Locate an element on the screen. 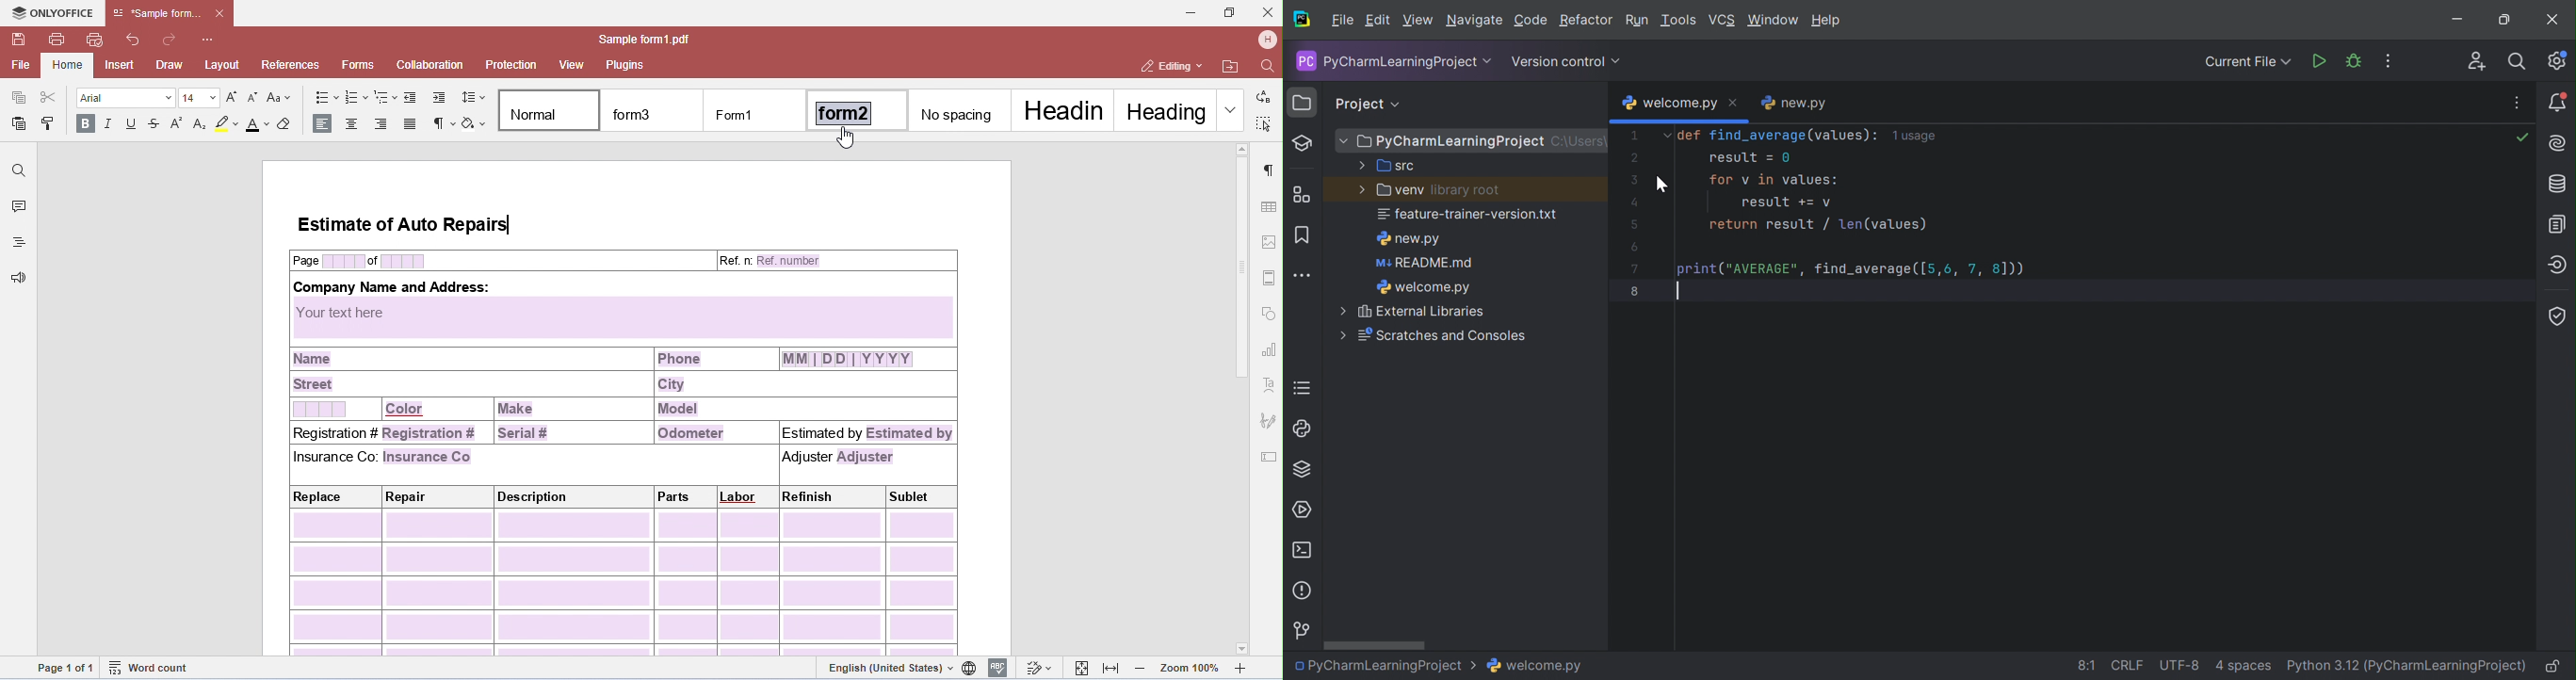  Help is located at coordinates (1828, 20).